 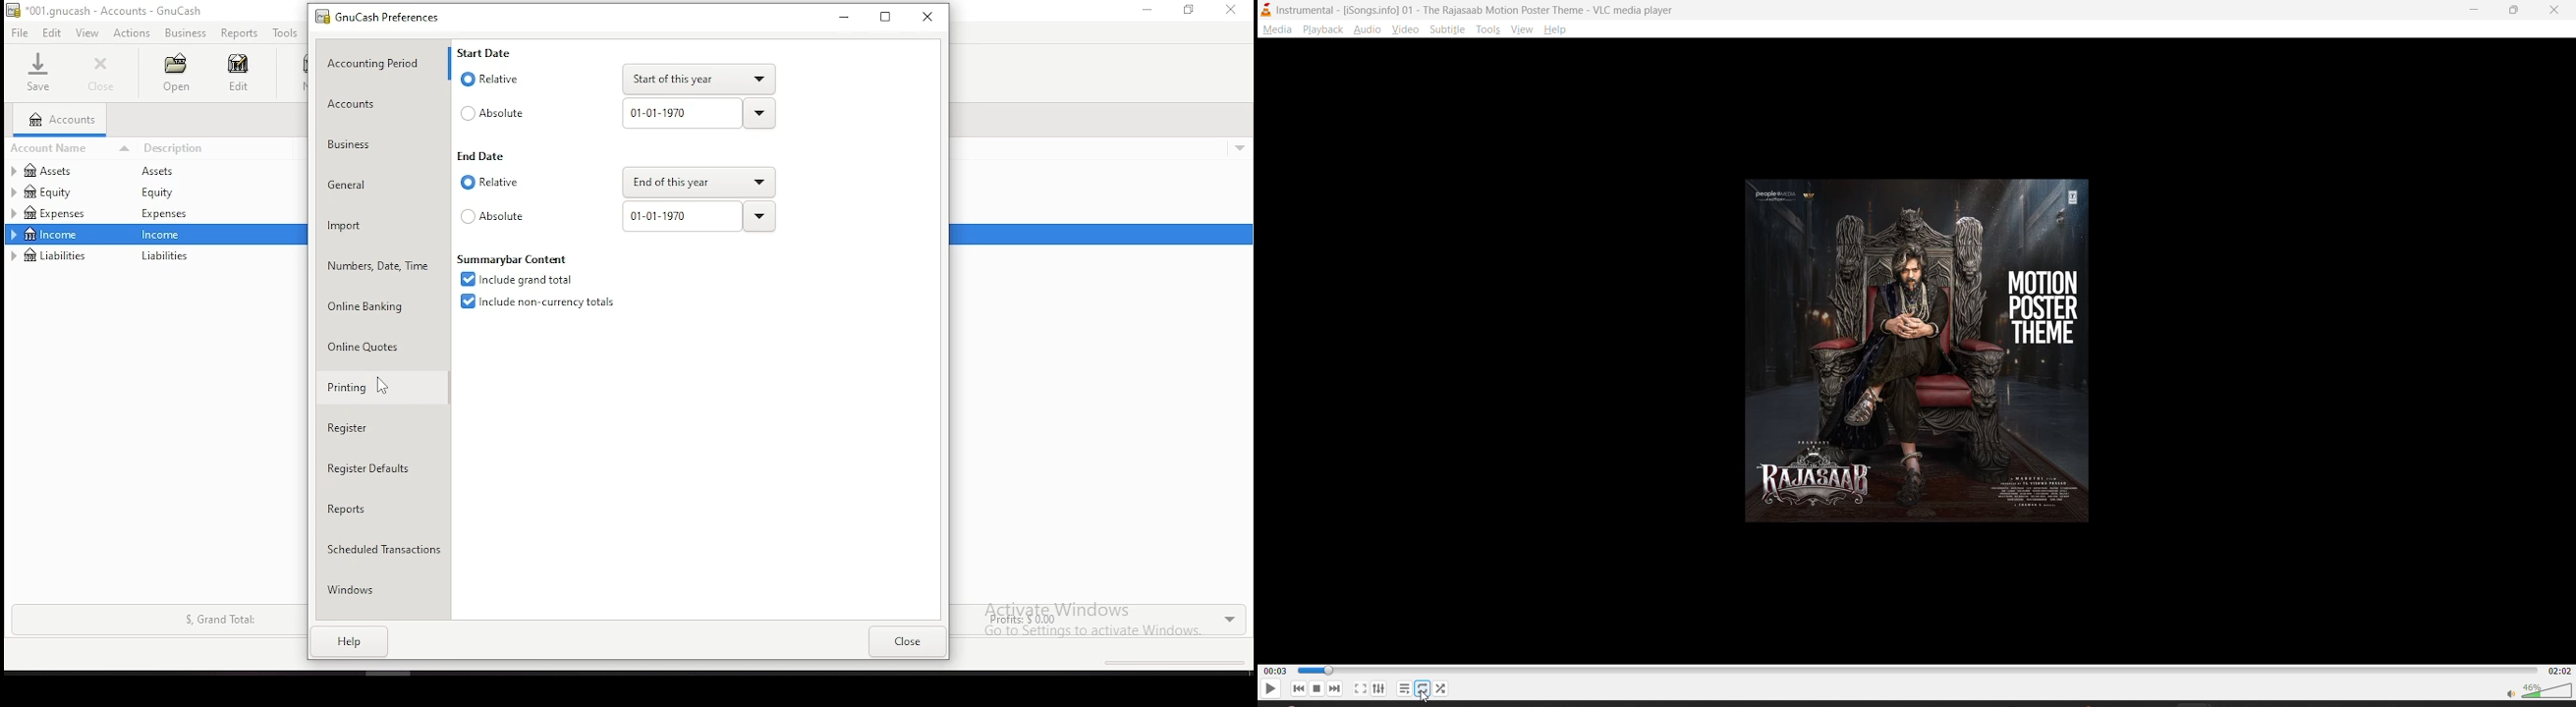 I want to click on online quotes, so click(x=367, y=348).